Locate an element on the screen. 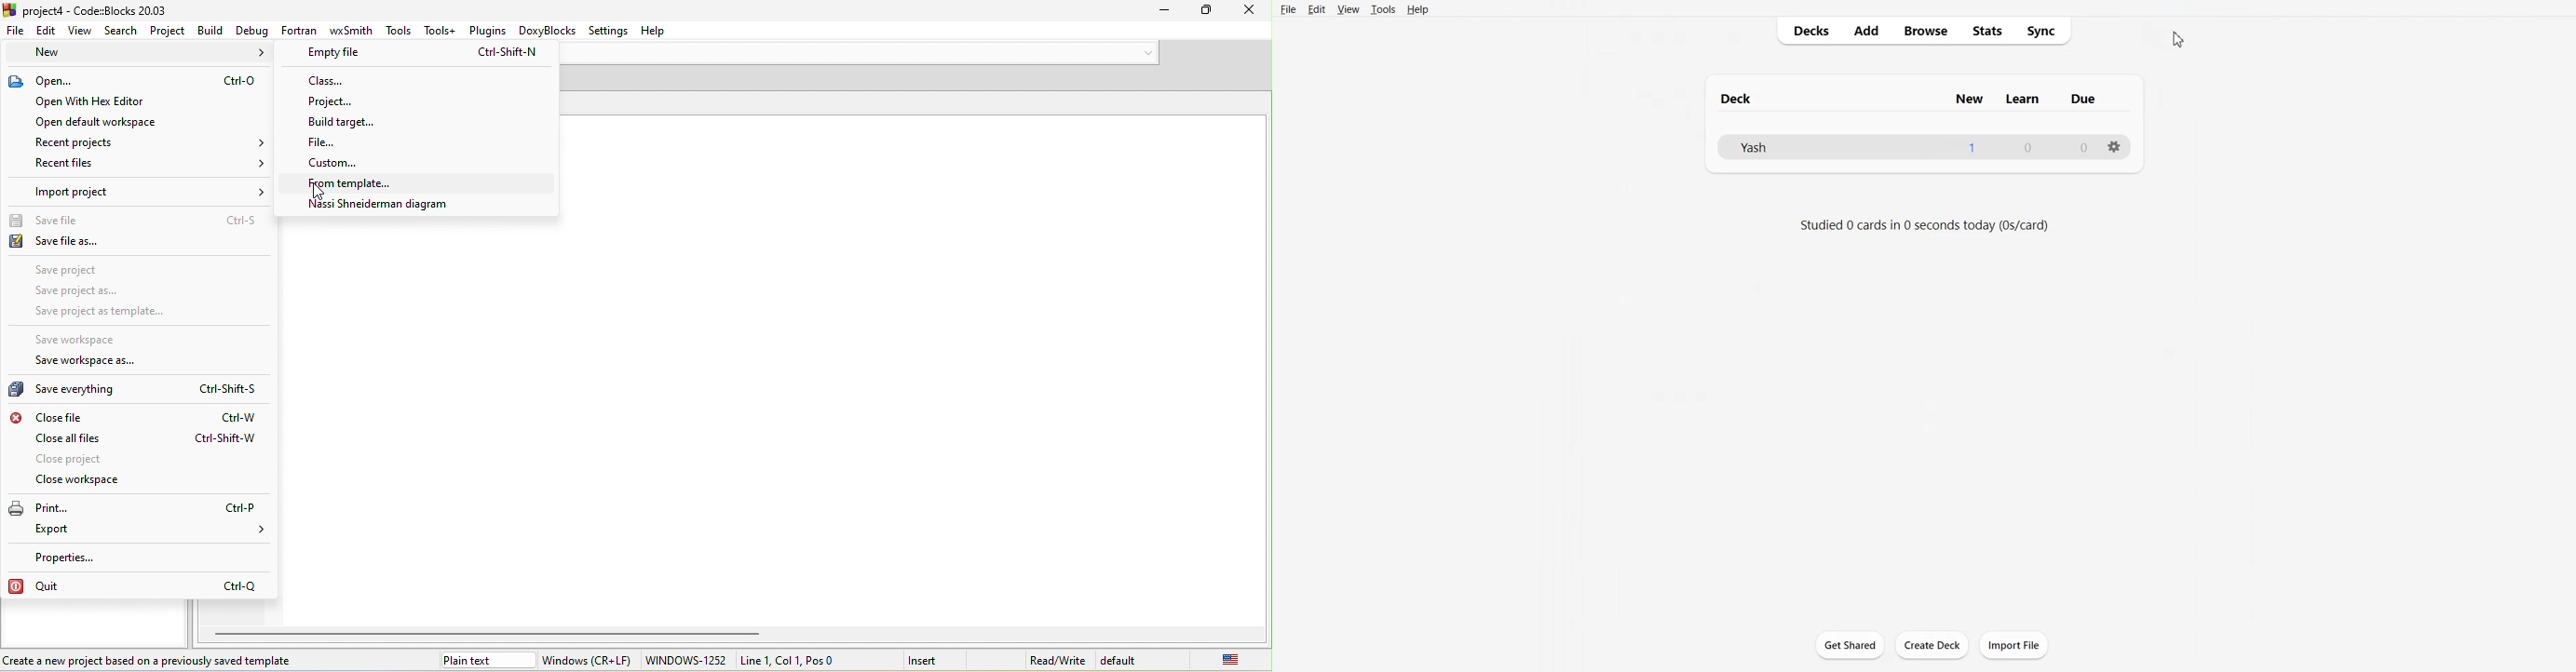  file is located at coordinates (15, 33).